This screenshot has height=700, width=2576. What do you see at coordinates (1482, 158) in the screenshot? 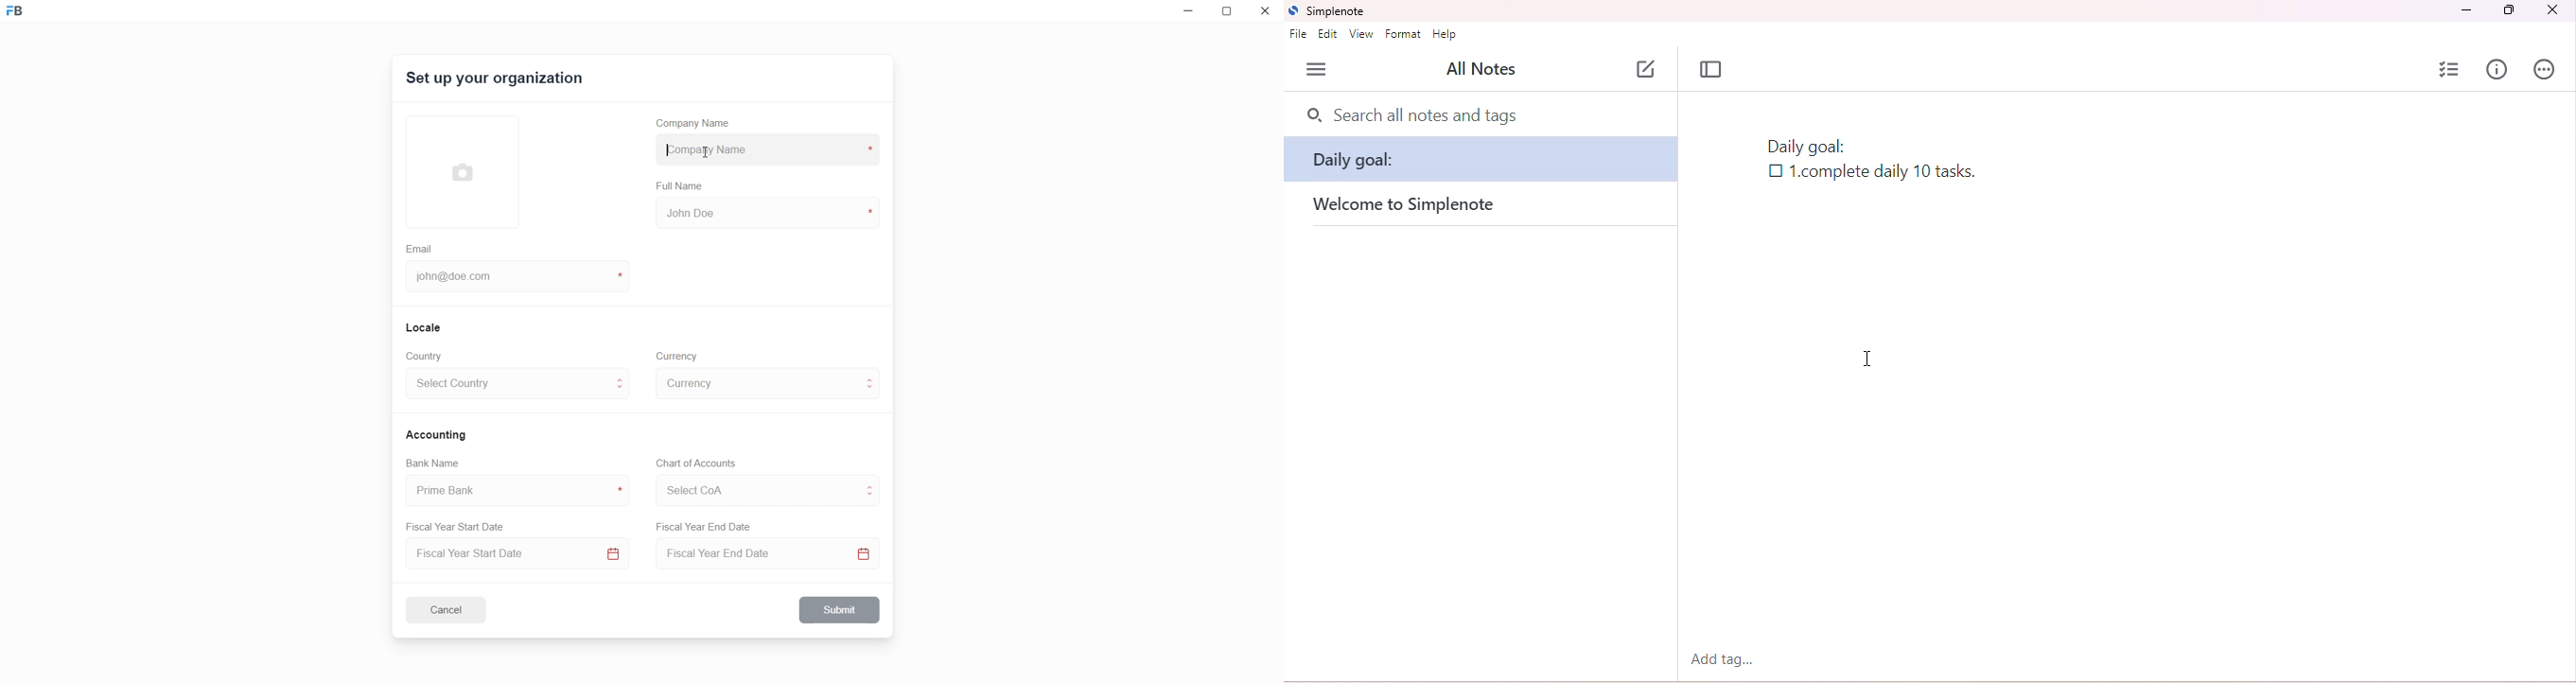
I see `note` at bounding box center [1482, 158].